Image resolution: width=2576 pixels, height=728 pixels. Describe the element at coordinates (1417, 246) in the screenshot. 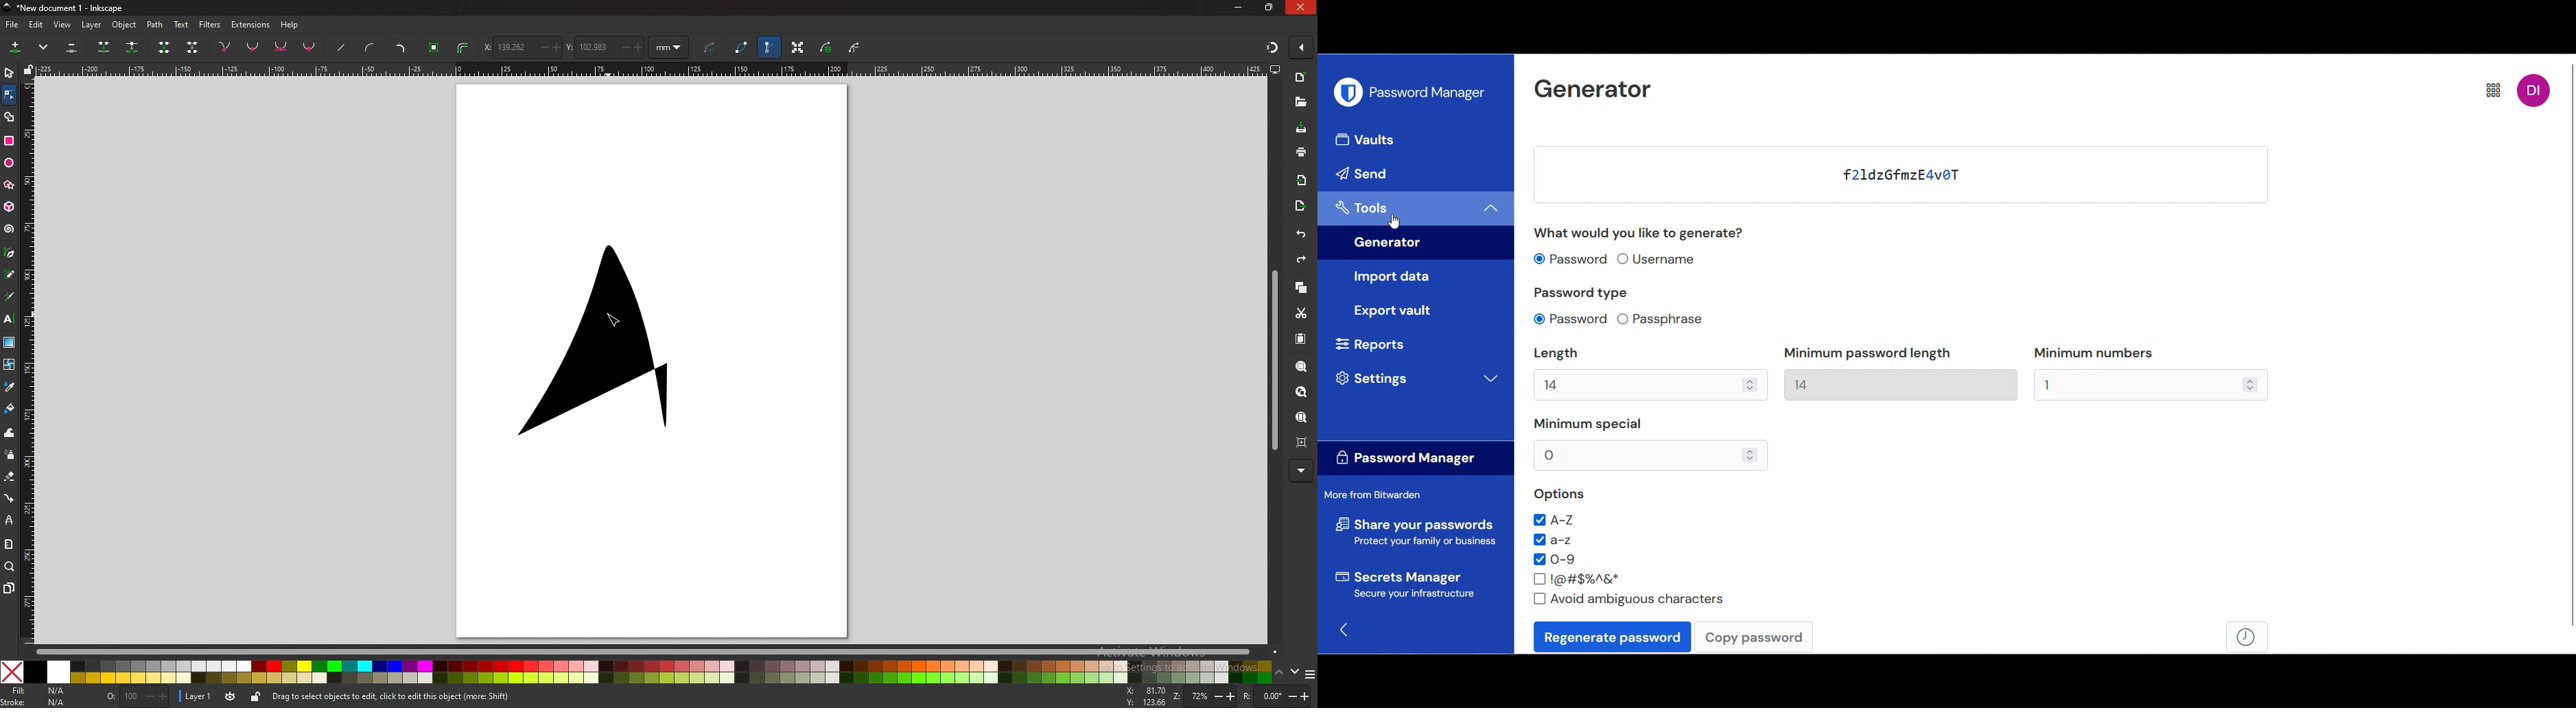

I see `Generator, current selection highlighted by cursor` at that location.